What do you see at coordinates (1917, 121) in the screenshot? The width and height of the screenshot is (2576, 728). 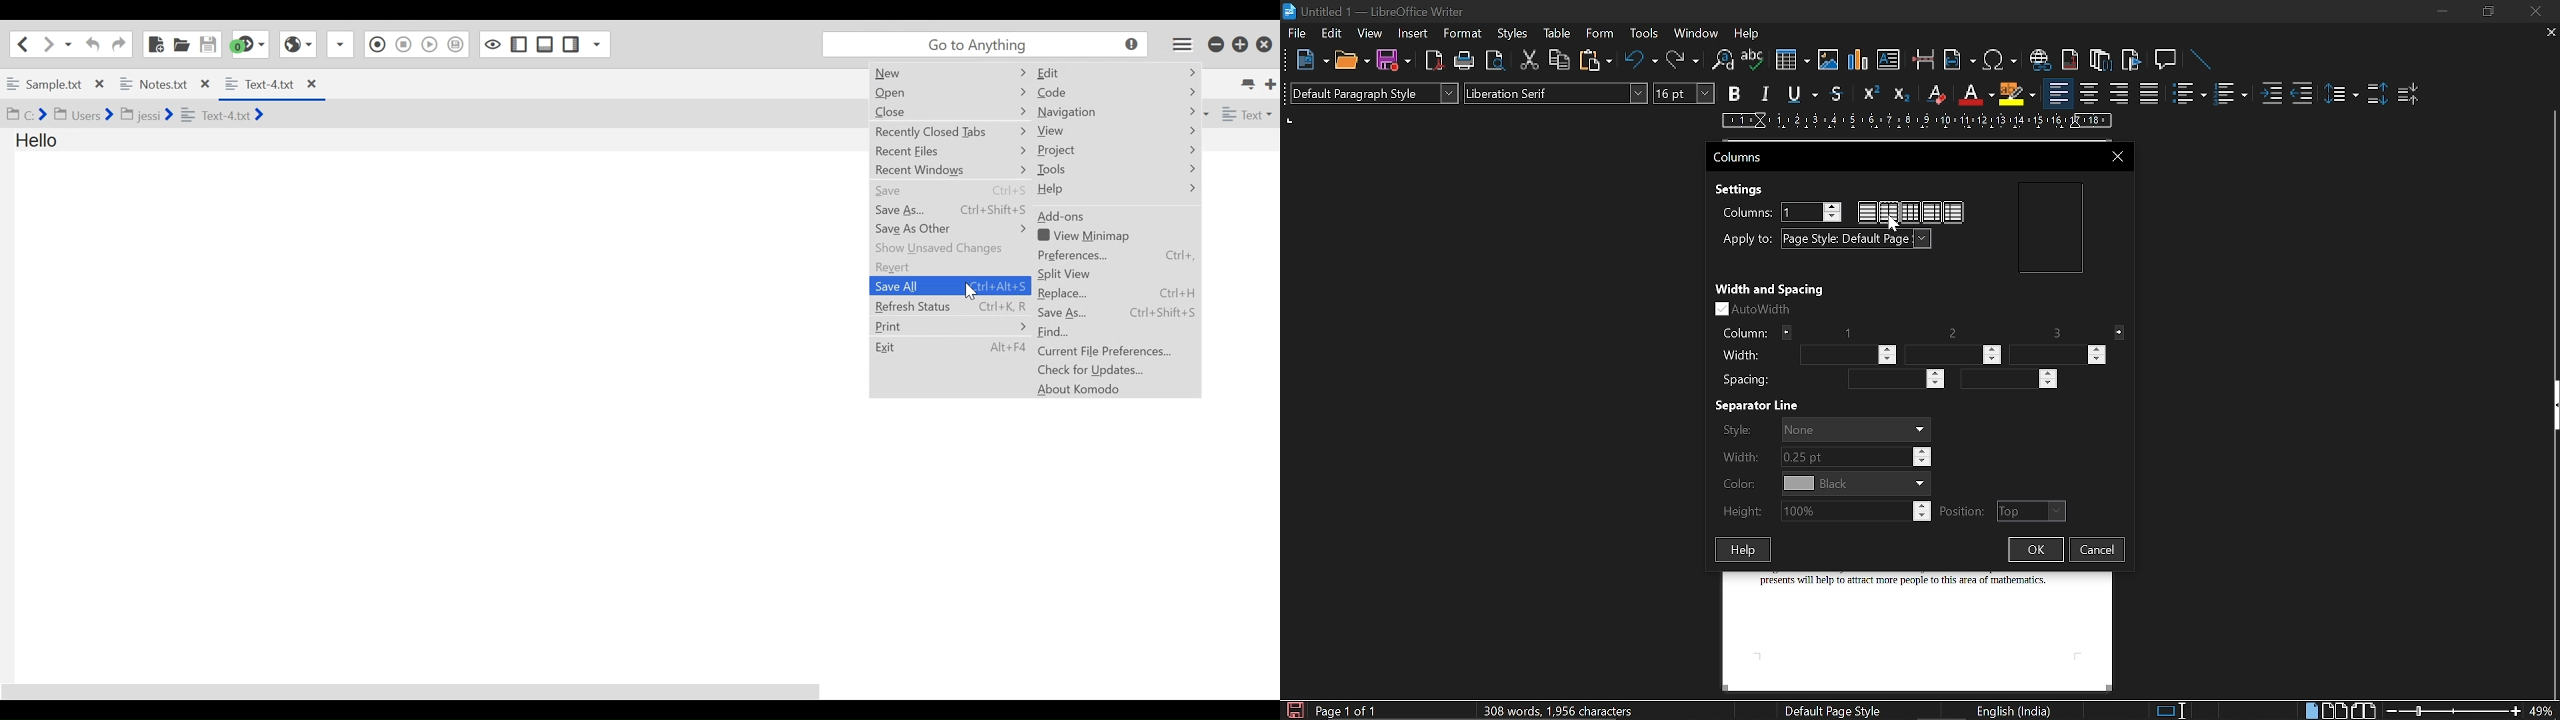 I see `Scale` at bounding box center [1917, 121].